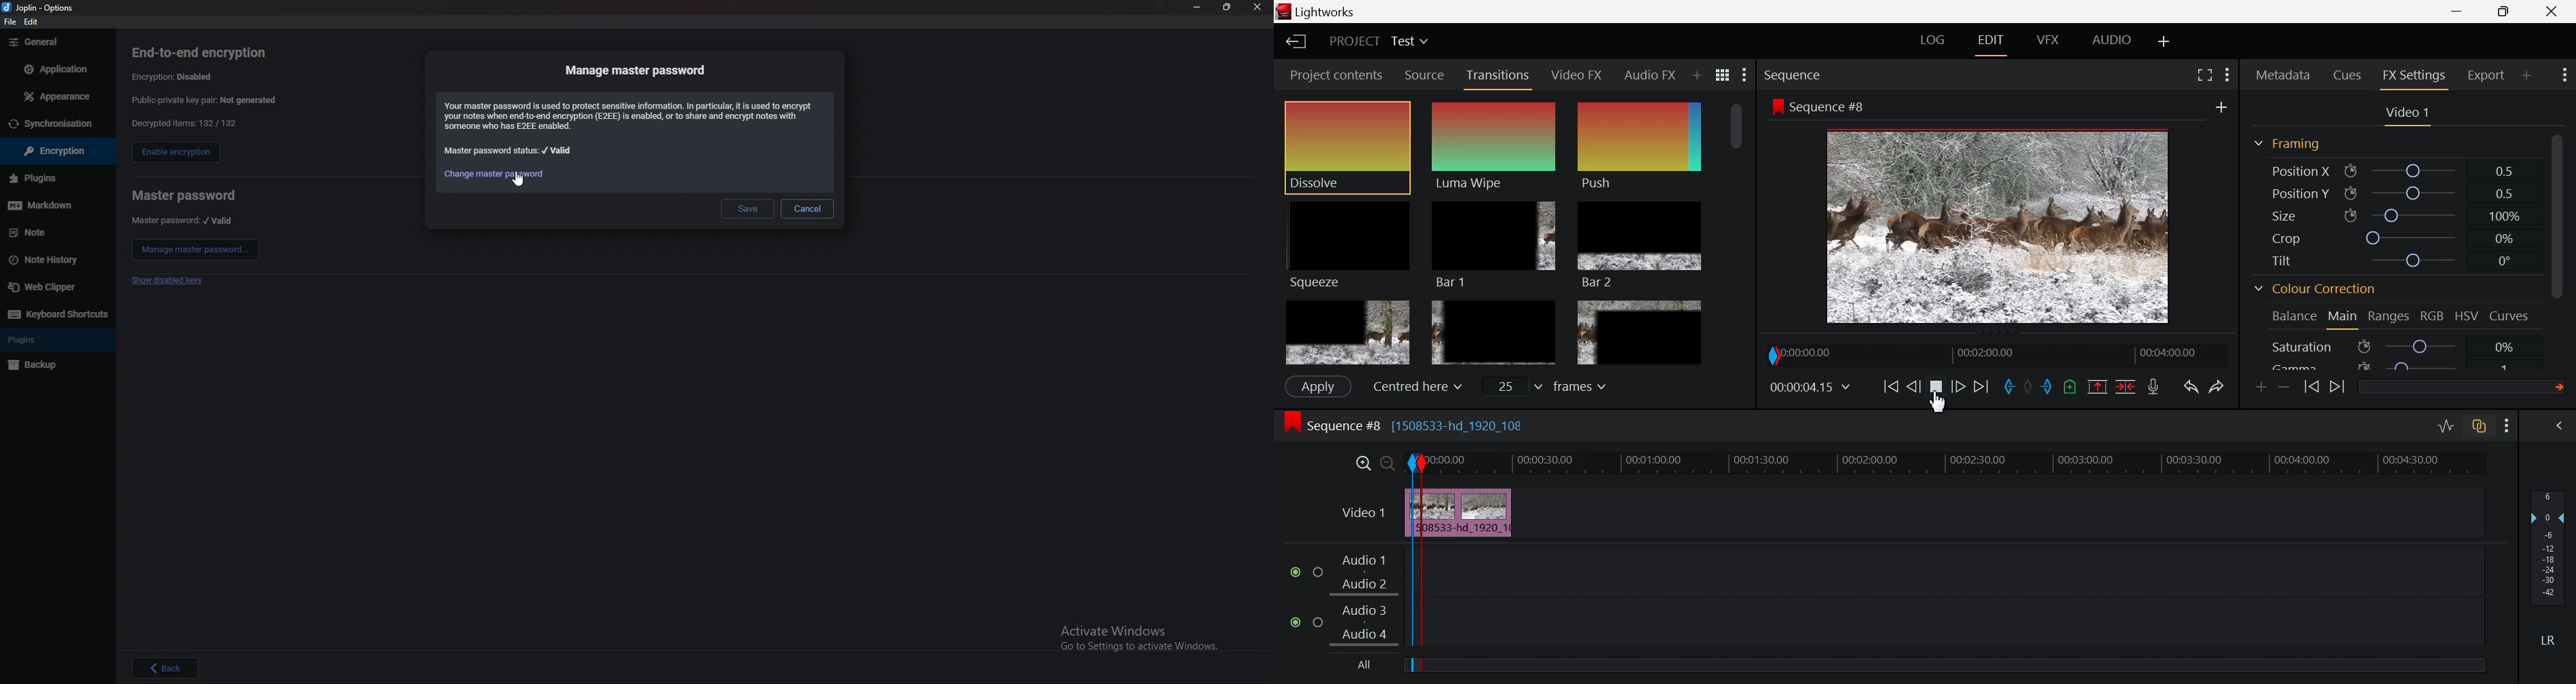  Describe the element at coordinates (34, 21) in the screenshot. I see `edit` at that location.